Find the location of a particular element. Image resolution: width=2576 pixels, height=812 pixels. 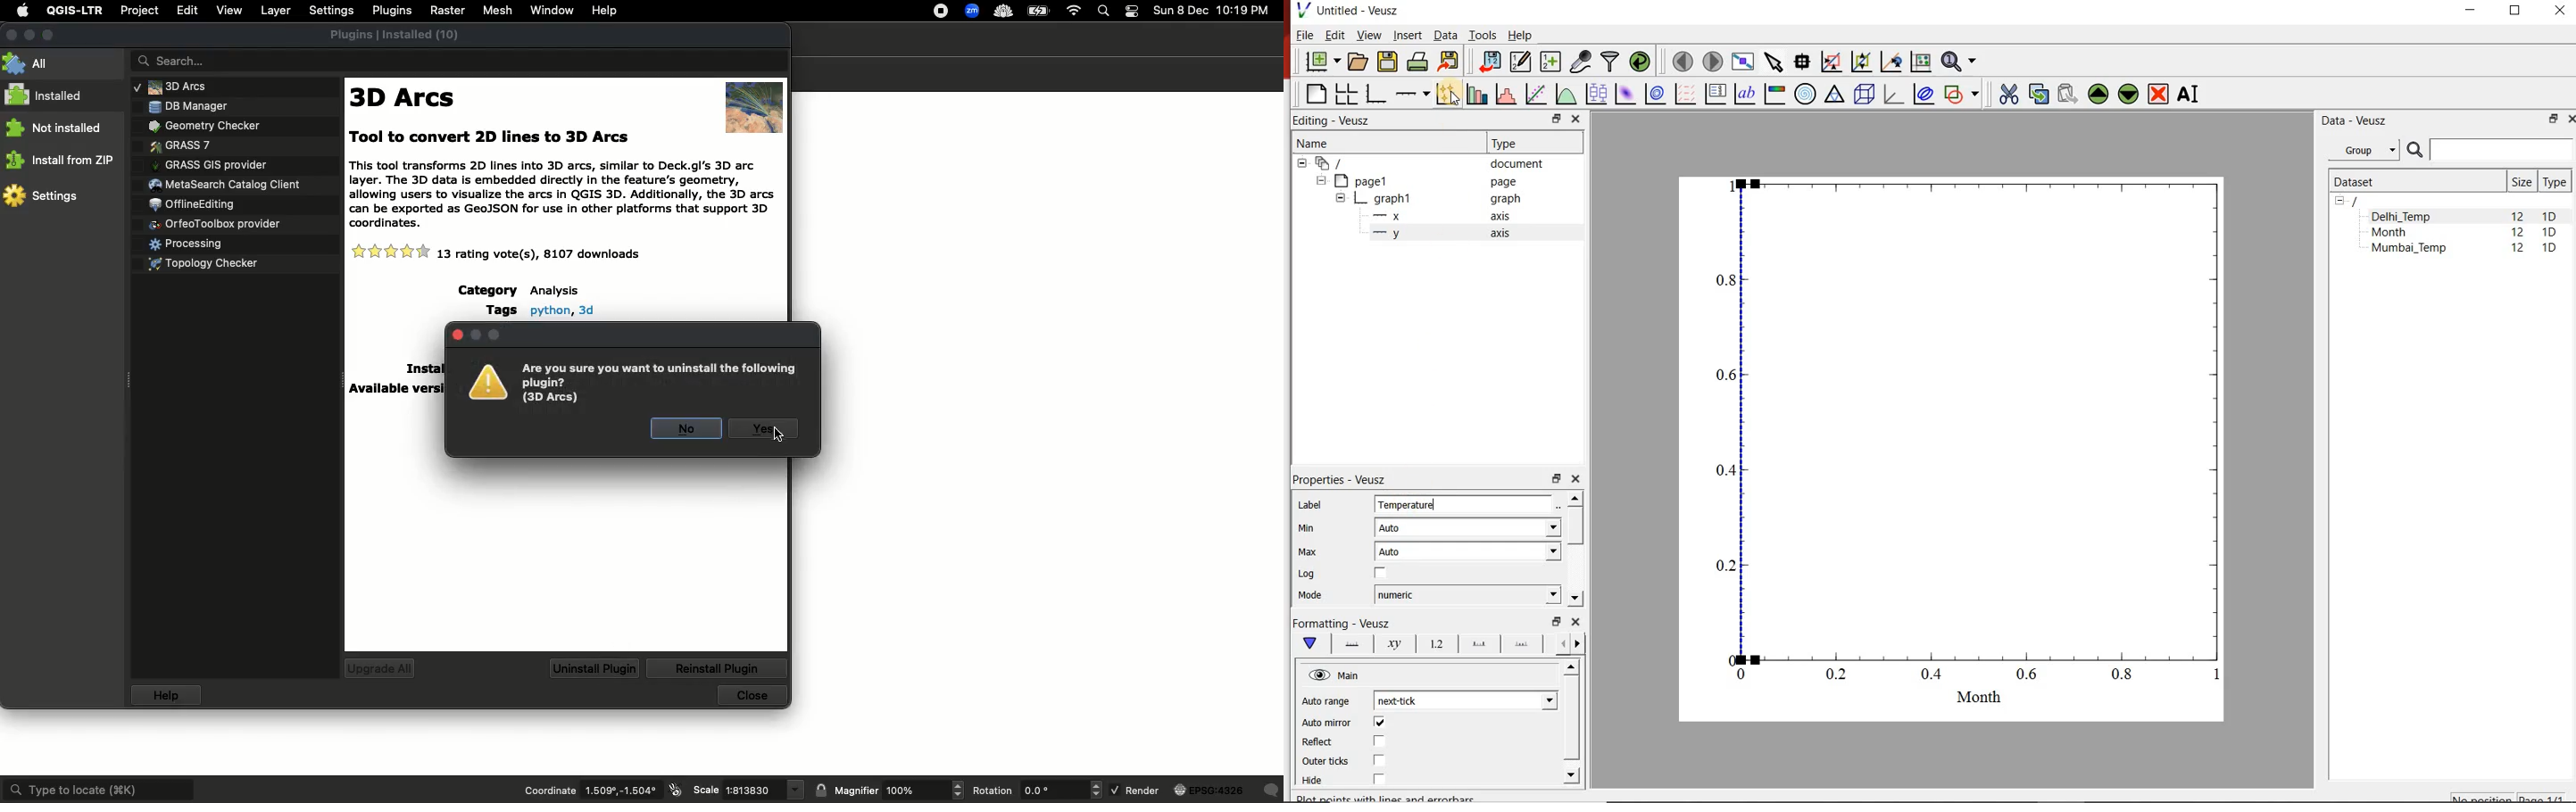

RESTORE is located at coordinates (2515, 12).